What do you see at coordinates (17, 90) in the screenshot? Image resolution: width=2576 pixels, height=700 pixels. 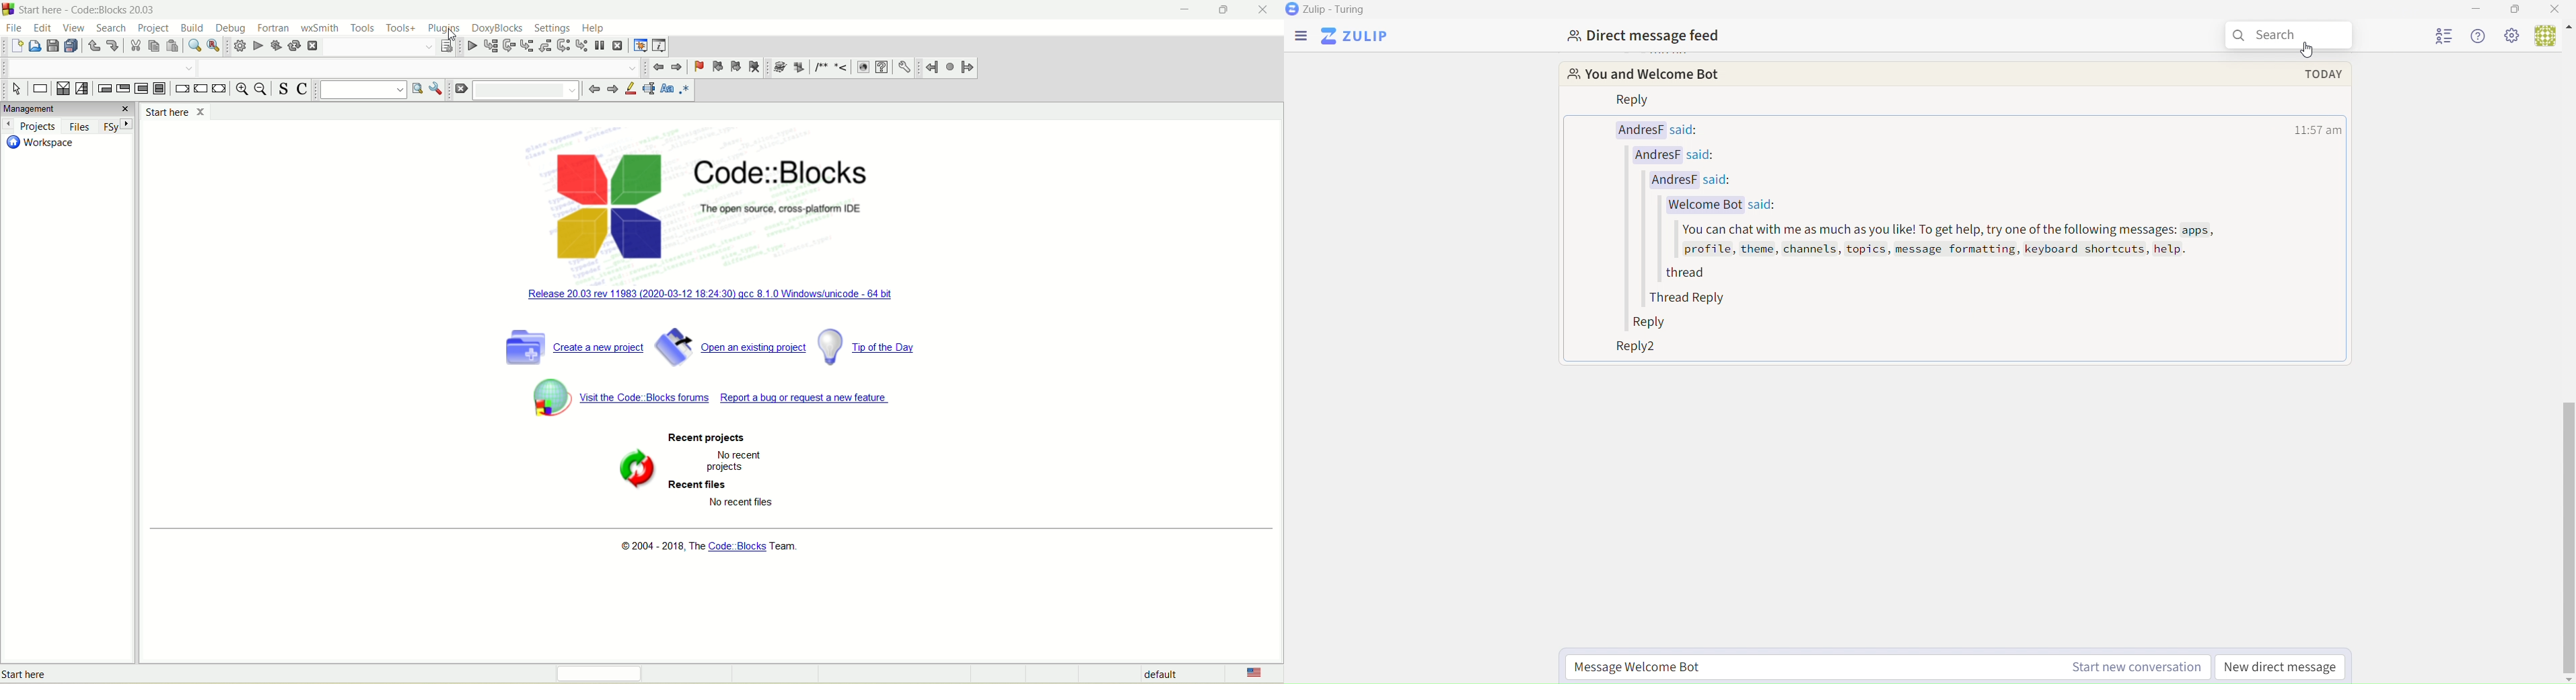 I see `select` at bounding box center [17, 90].